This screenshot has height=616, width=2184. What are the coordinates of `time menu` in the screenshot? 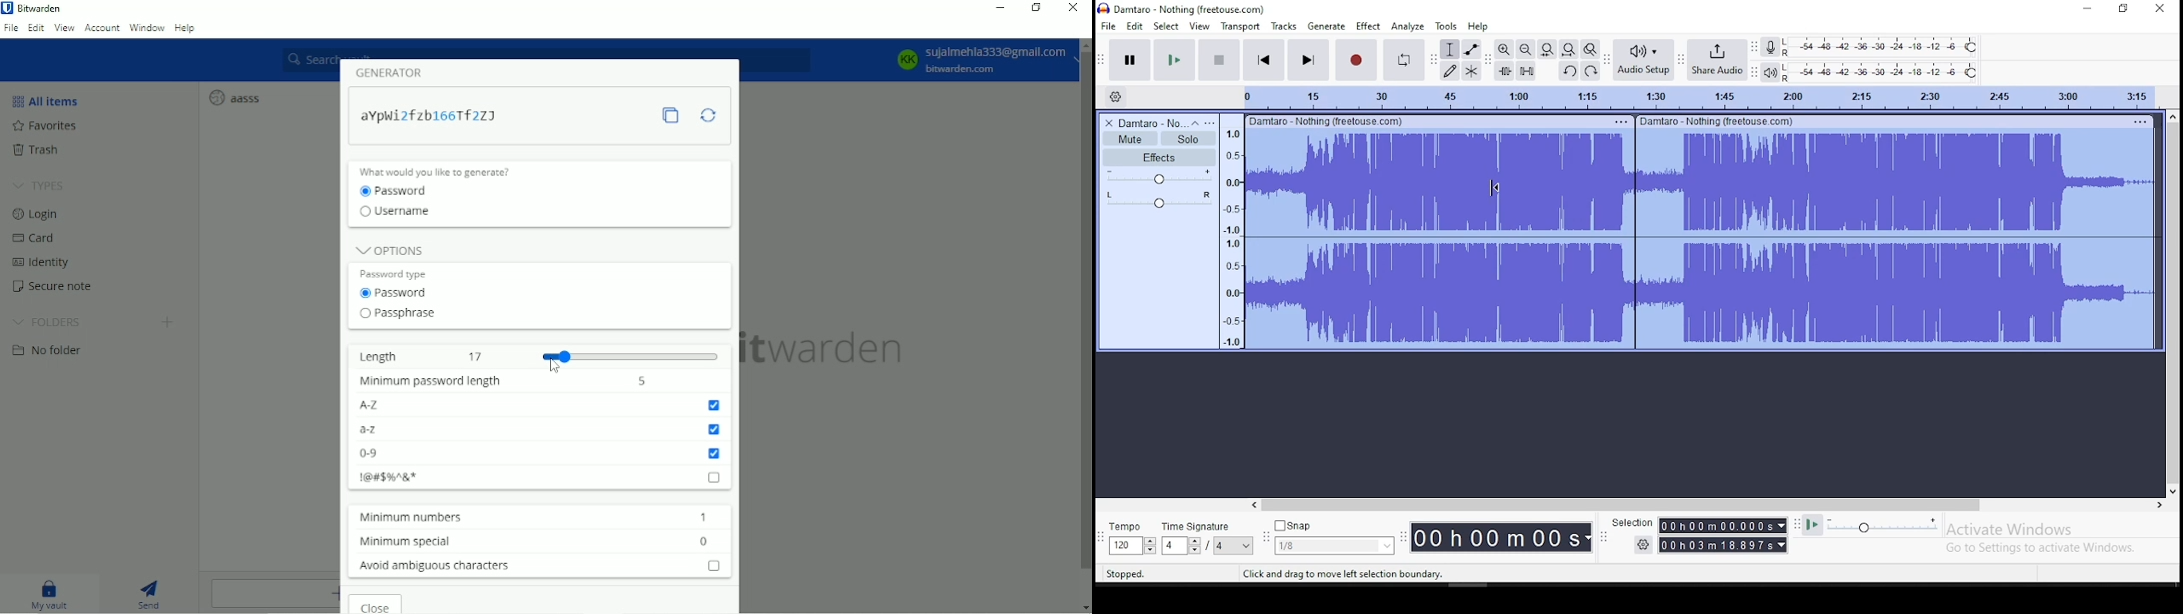 It's located at (1724, 526).